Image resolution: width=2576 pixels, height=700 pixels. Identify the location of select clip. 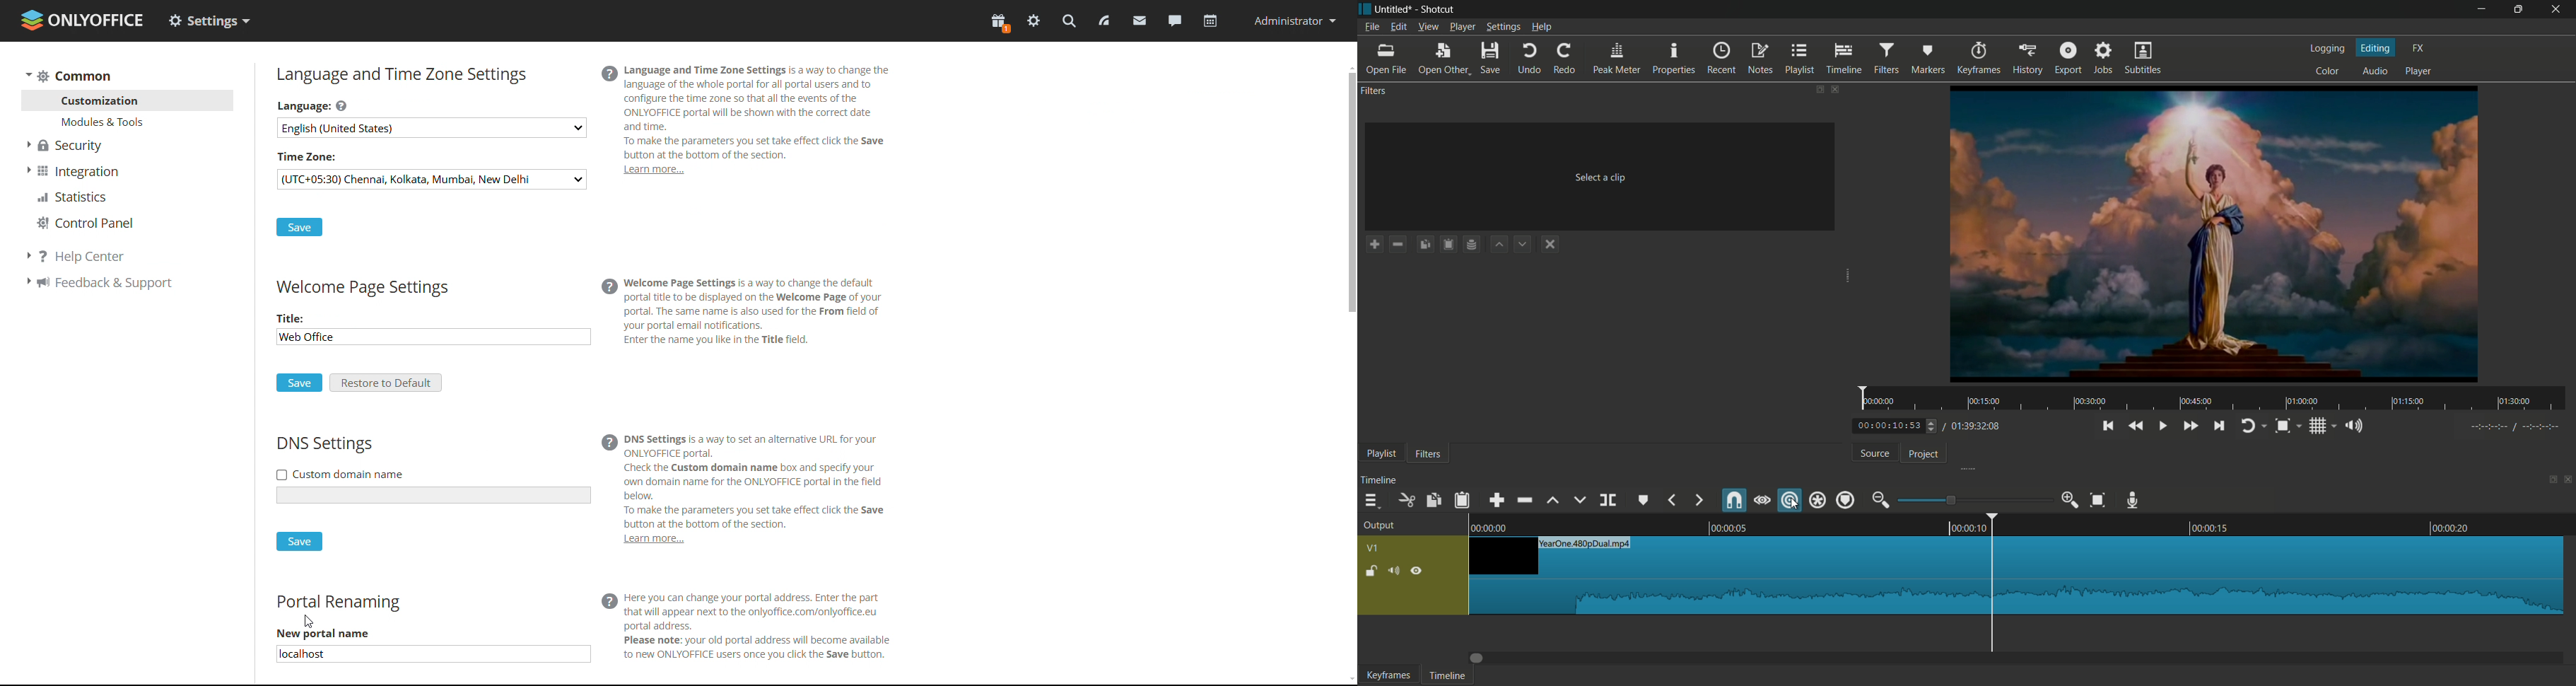
(1602, 177).